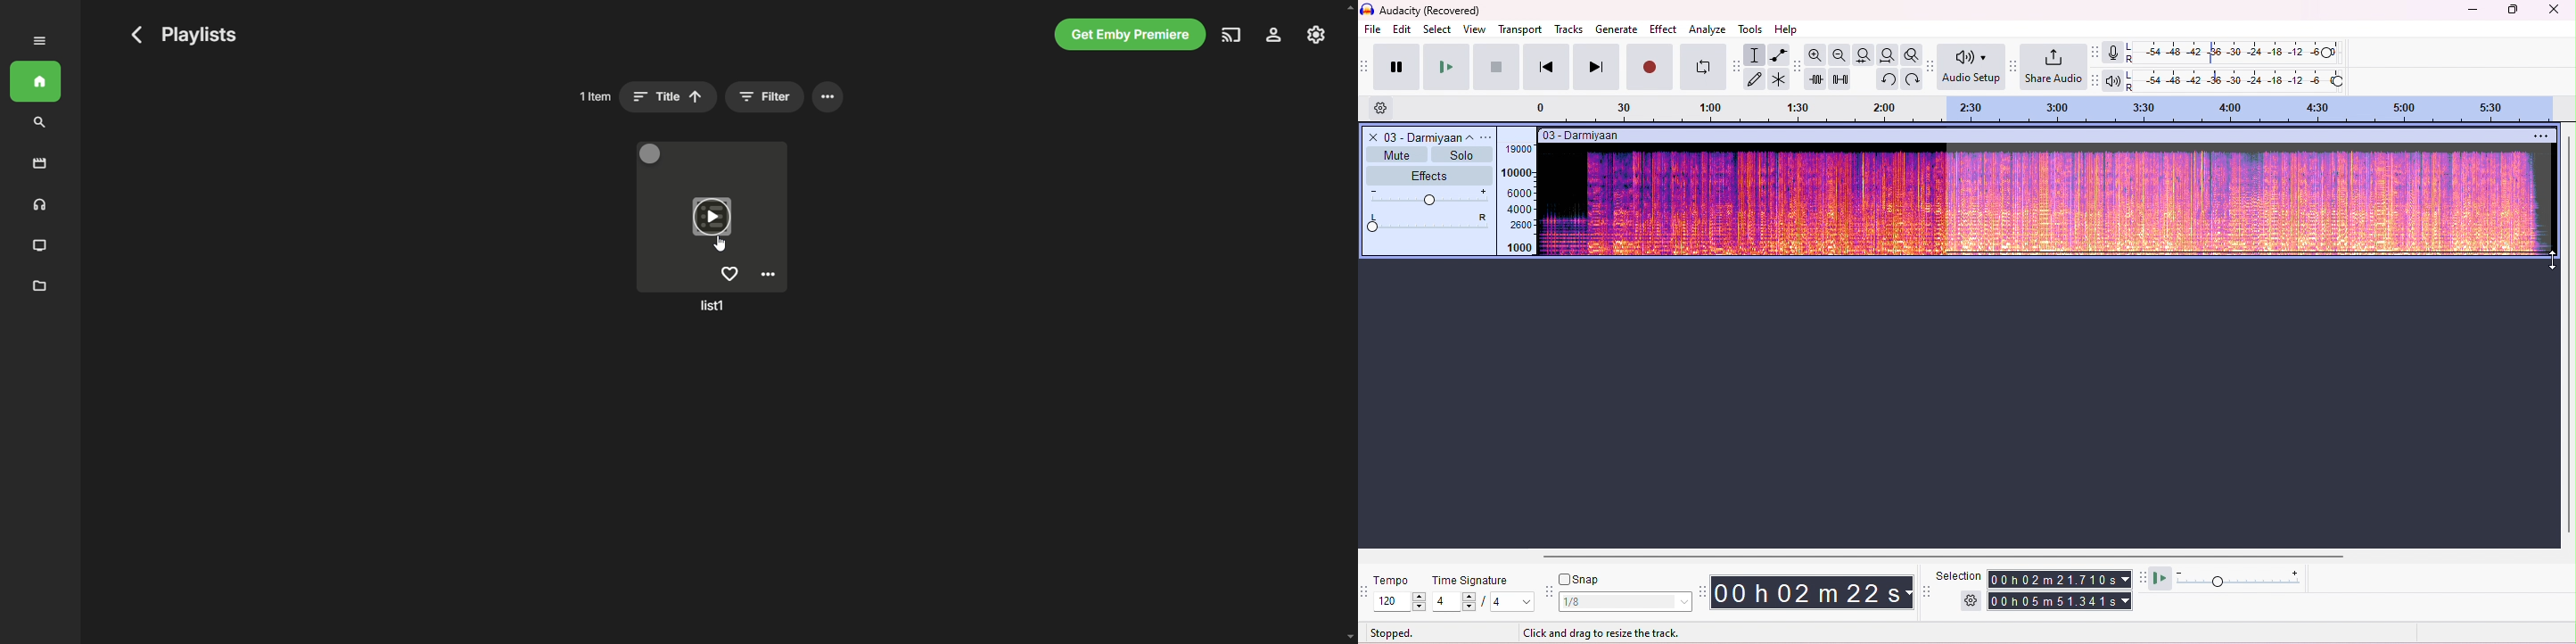 Image resolution: width=2576 pixels, height=644 pixels. I want to click on selected time, so click(2062, 600).